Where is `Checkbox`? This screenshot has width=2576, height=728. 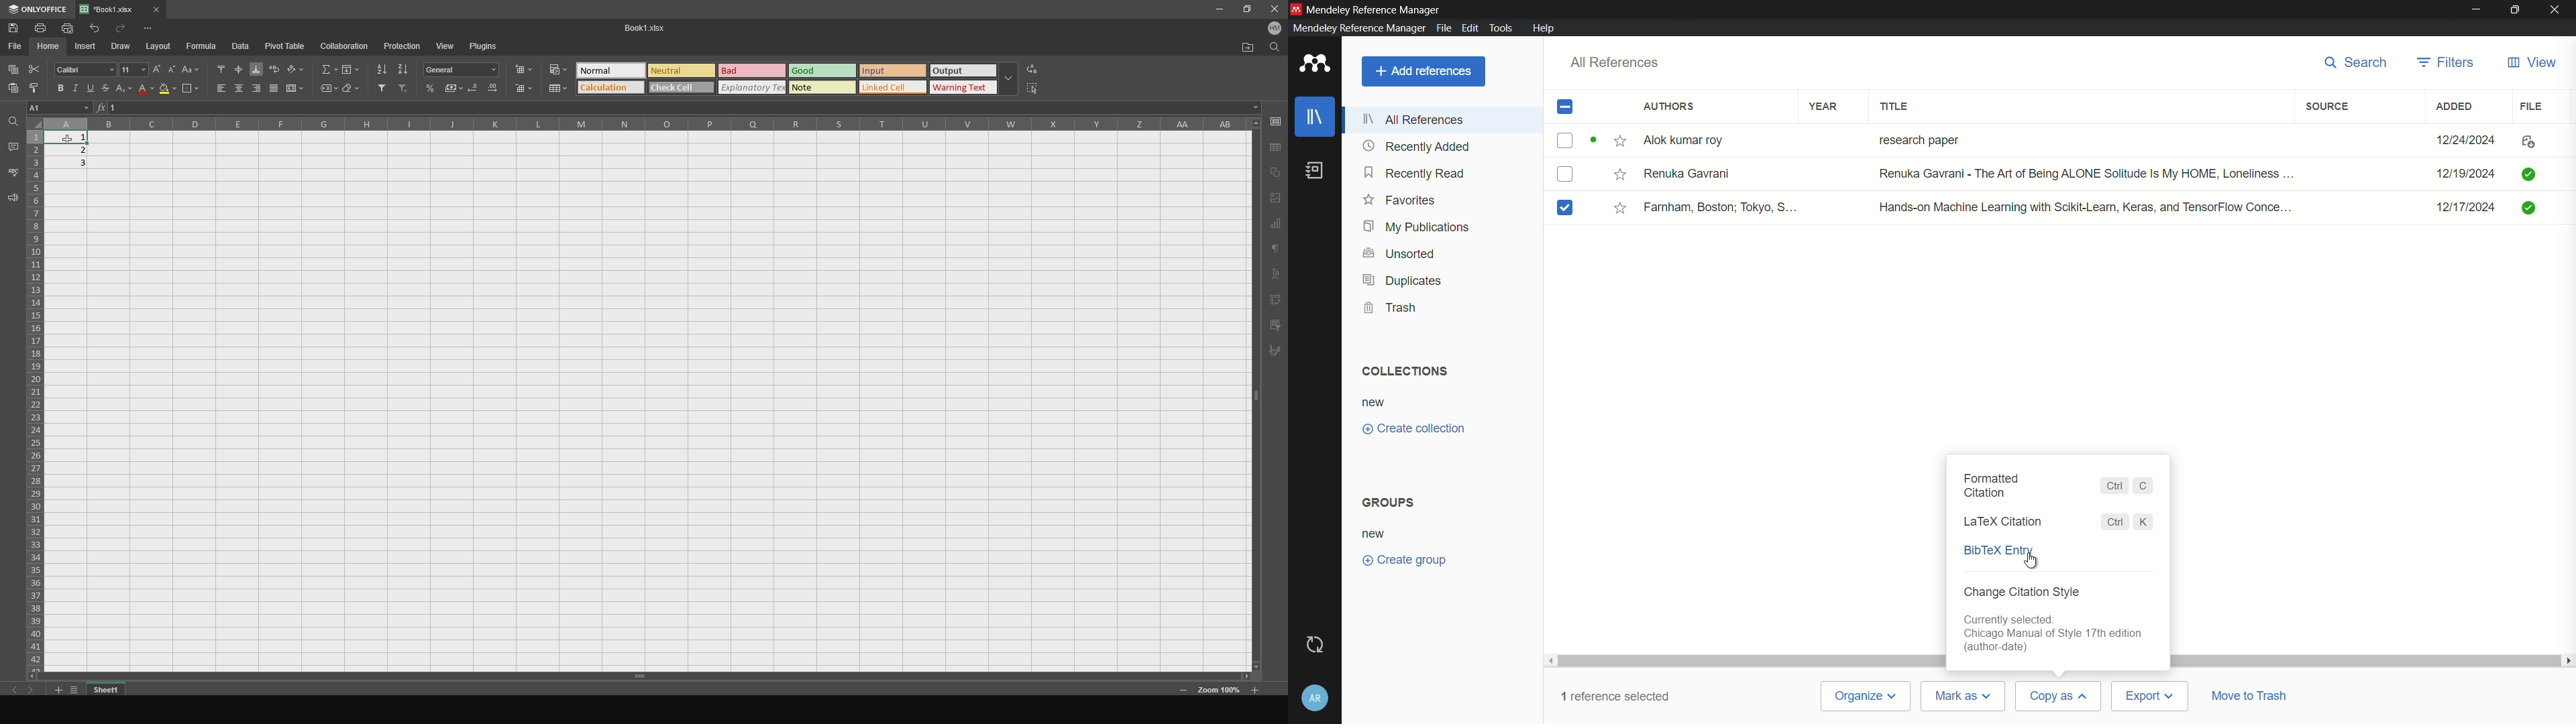
Checkbox is located at coordinates (1569, 176).